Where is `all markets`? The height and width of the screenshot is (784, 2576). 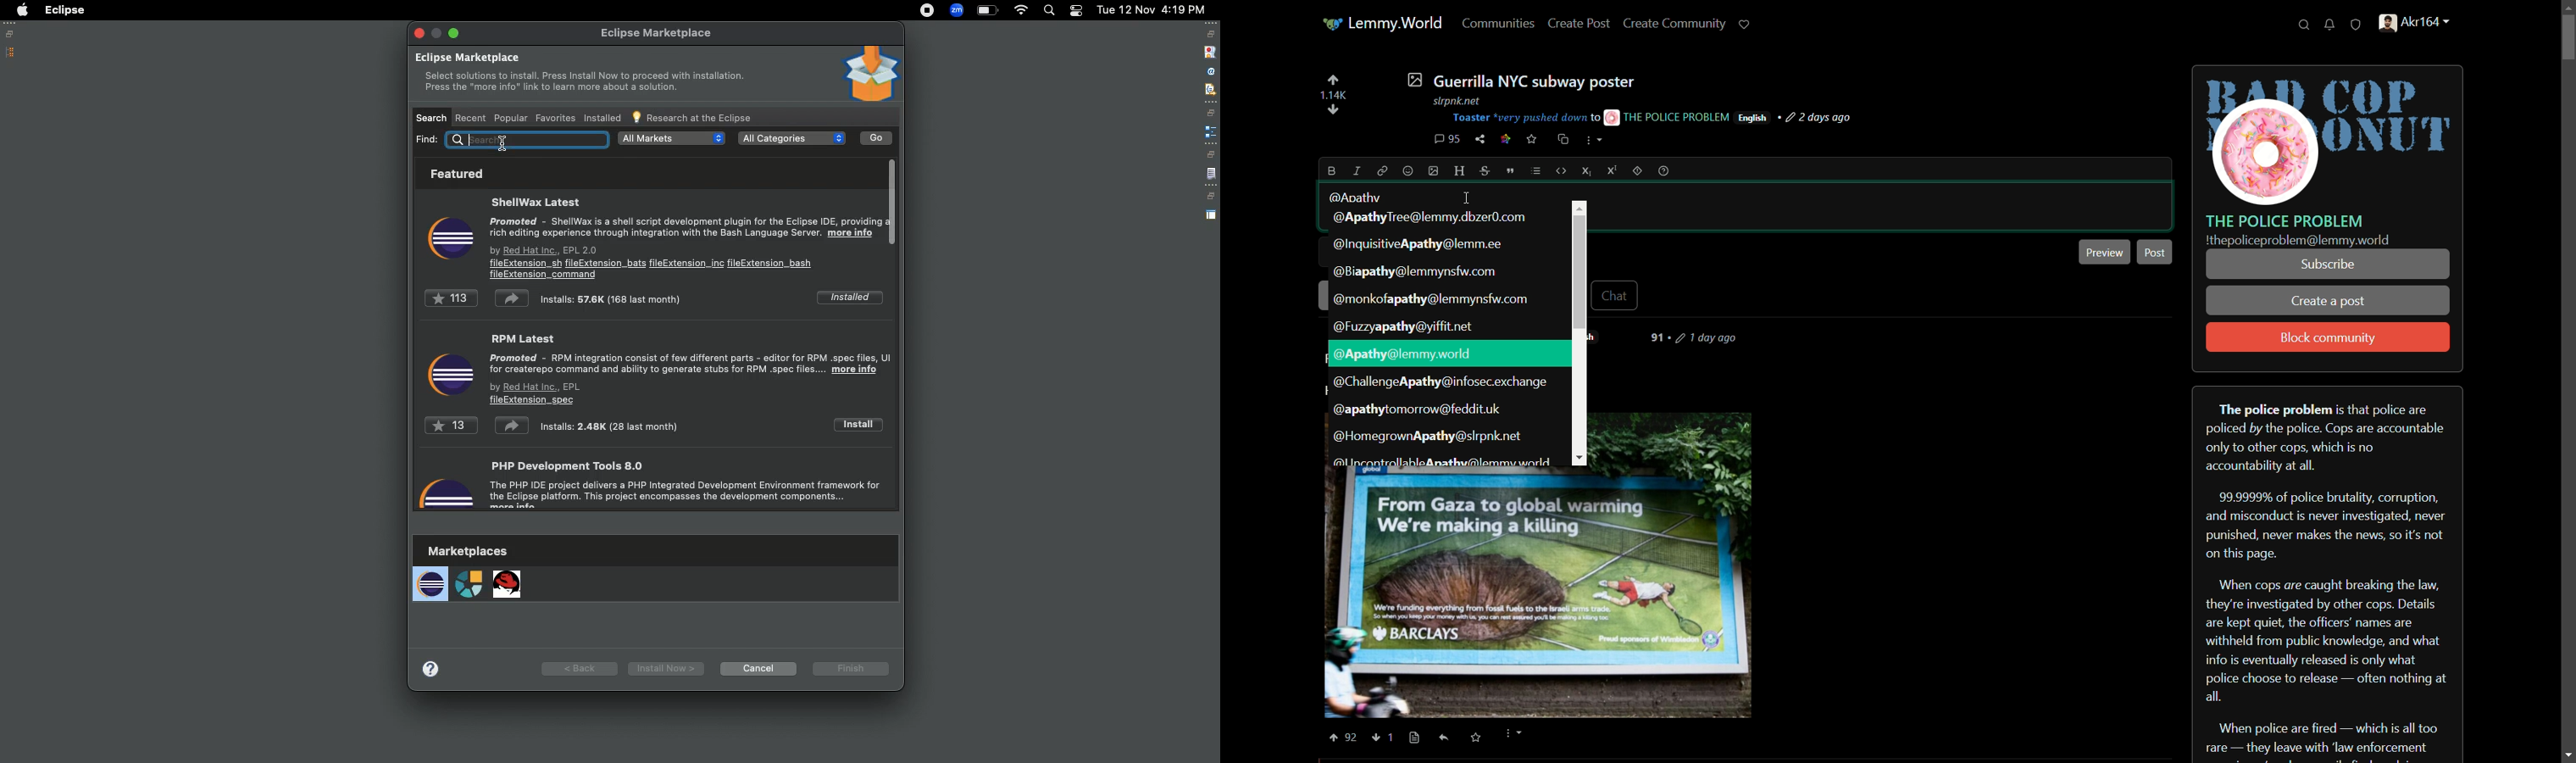
all markets is located at coordinates (672, 138).